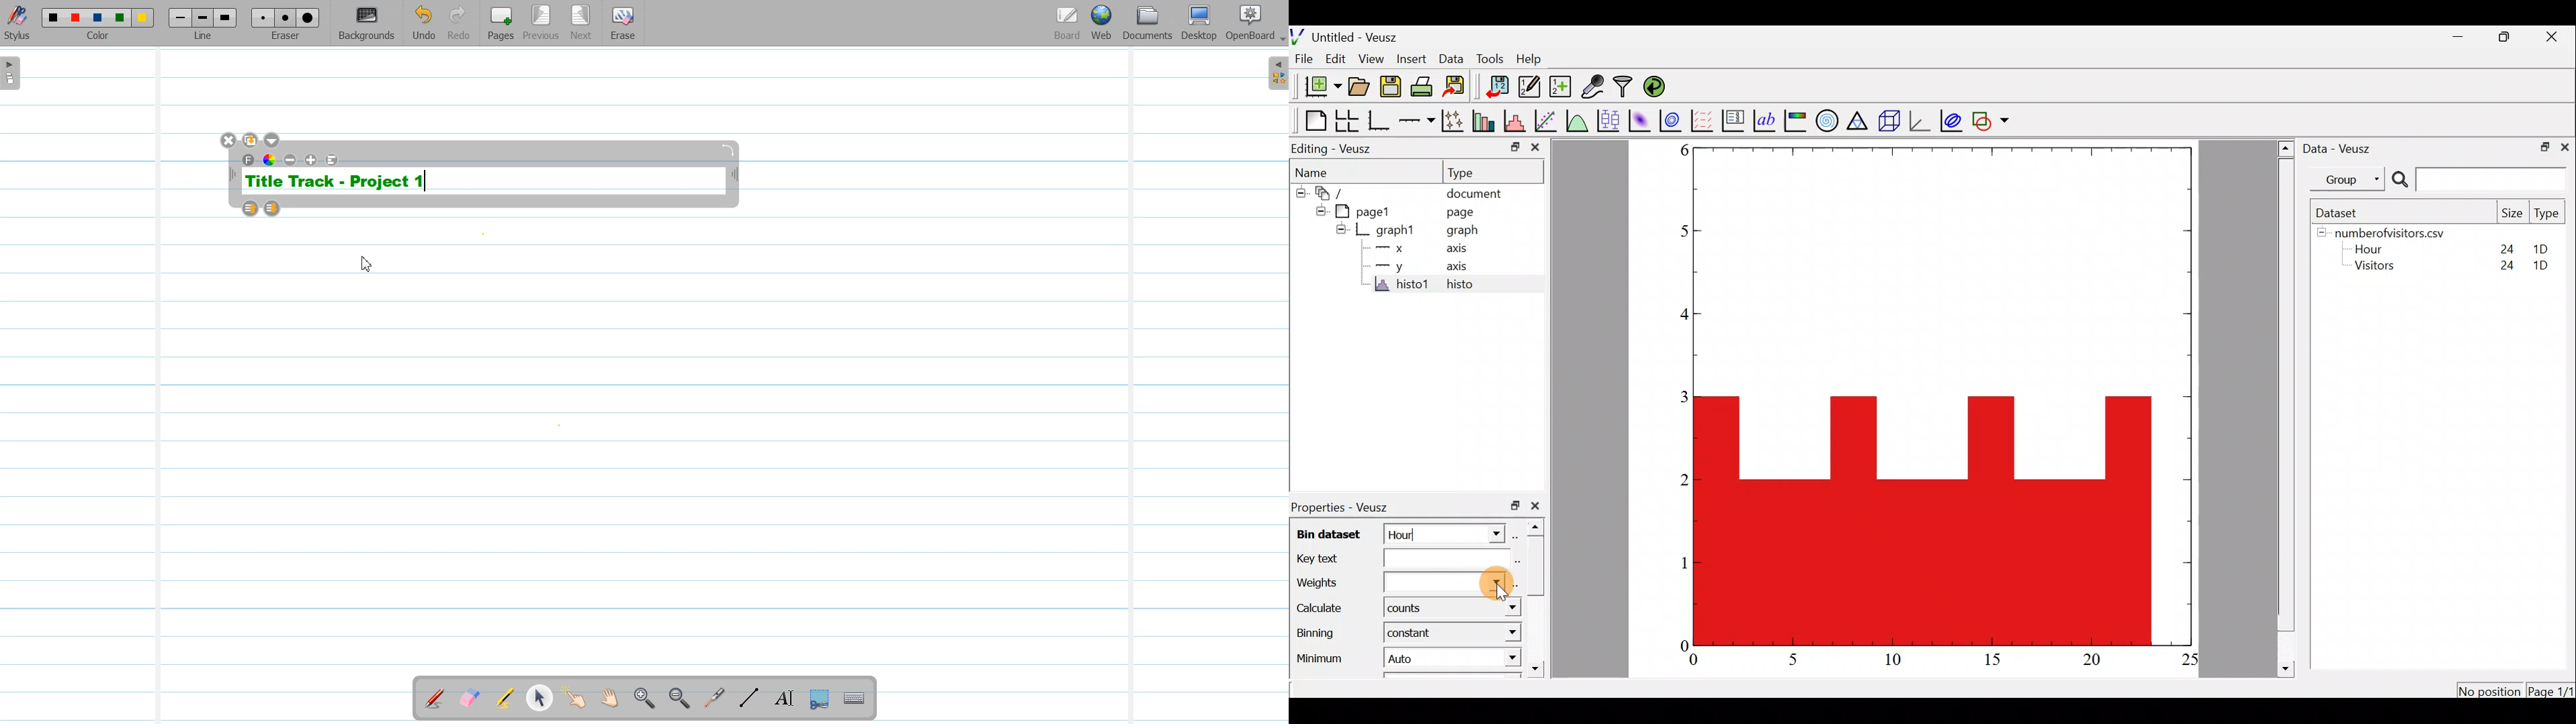 The height and width of the screenshot is (728, 2576). Describe the element at coordinates (2346, 212) in the screenshot. I see `Dataset` at that location.